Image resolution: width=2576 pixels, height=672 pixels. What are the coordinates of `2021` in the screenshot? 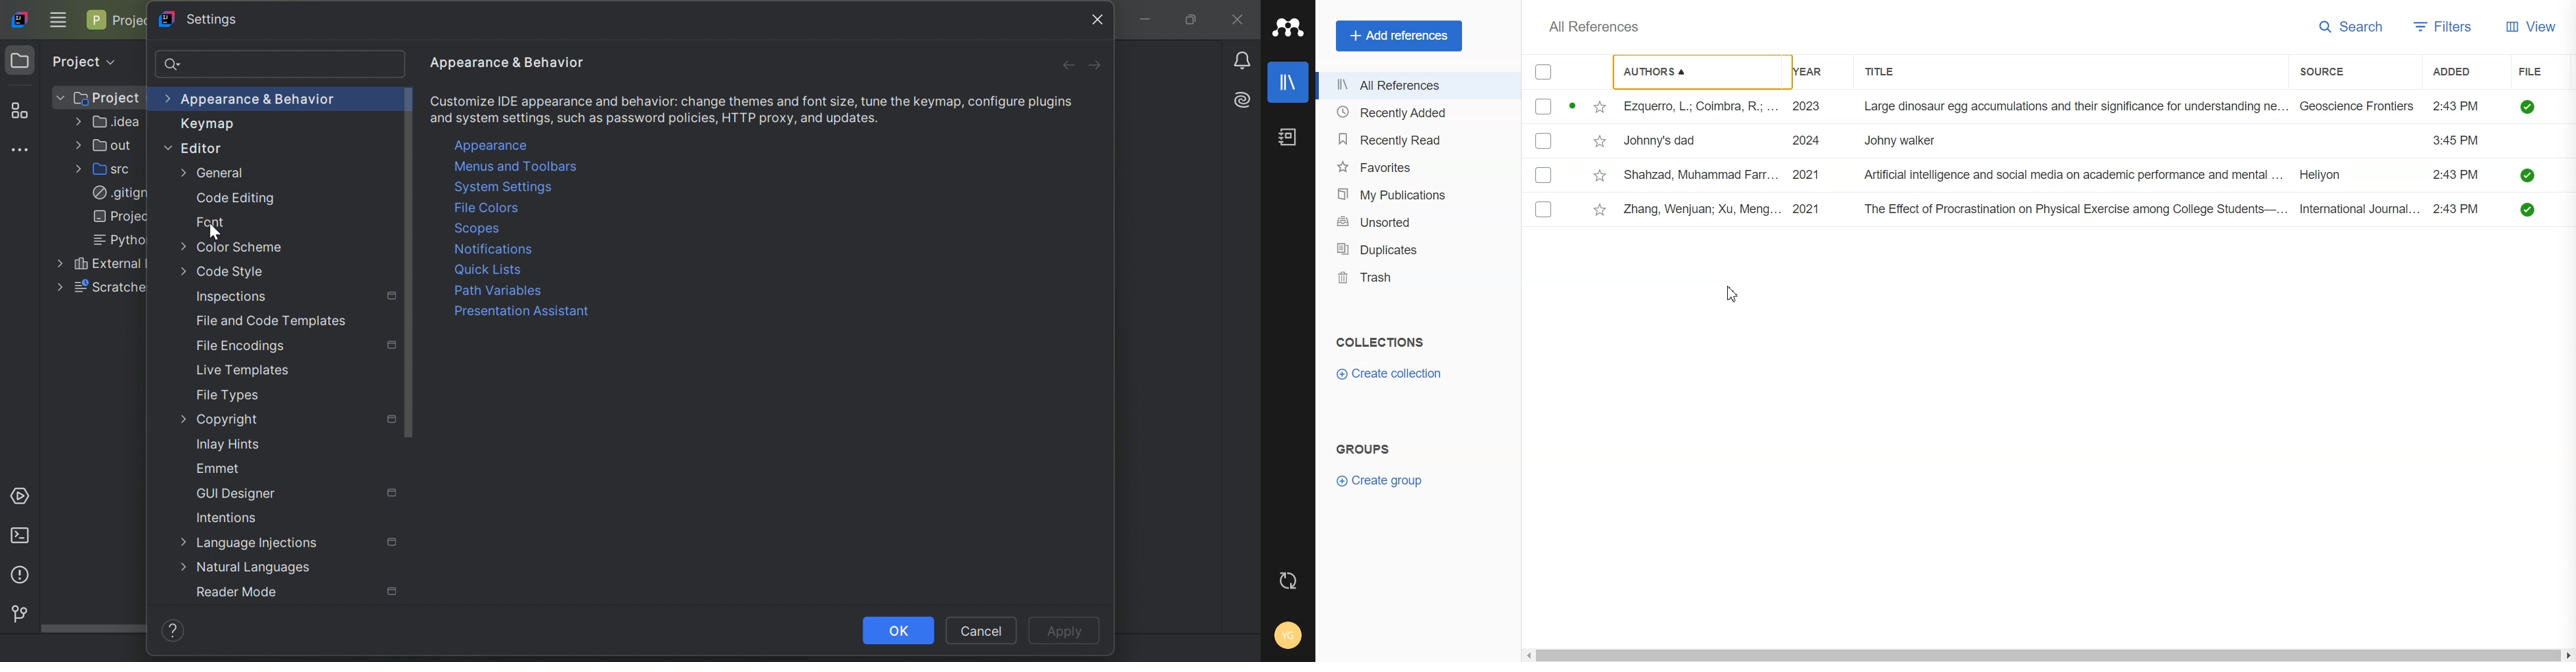 It's located at (1807, 209).